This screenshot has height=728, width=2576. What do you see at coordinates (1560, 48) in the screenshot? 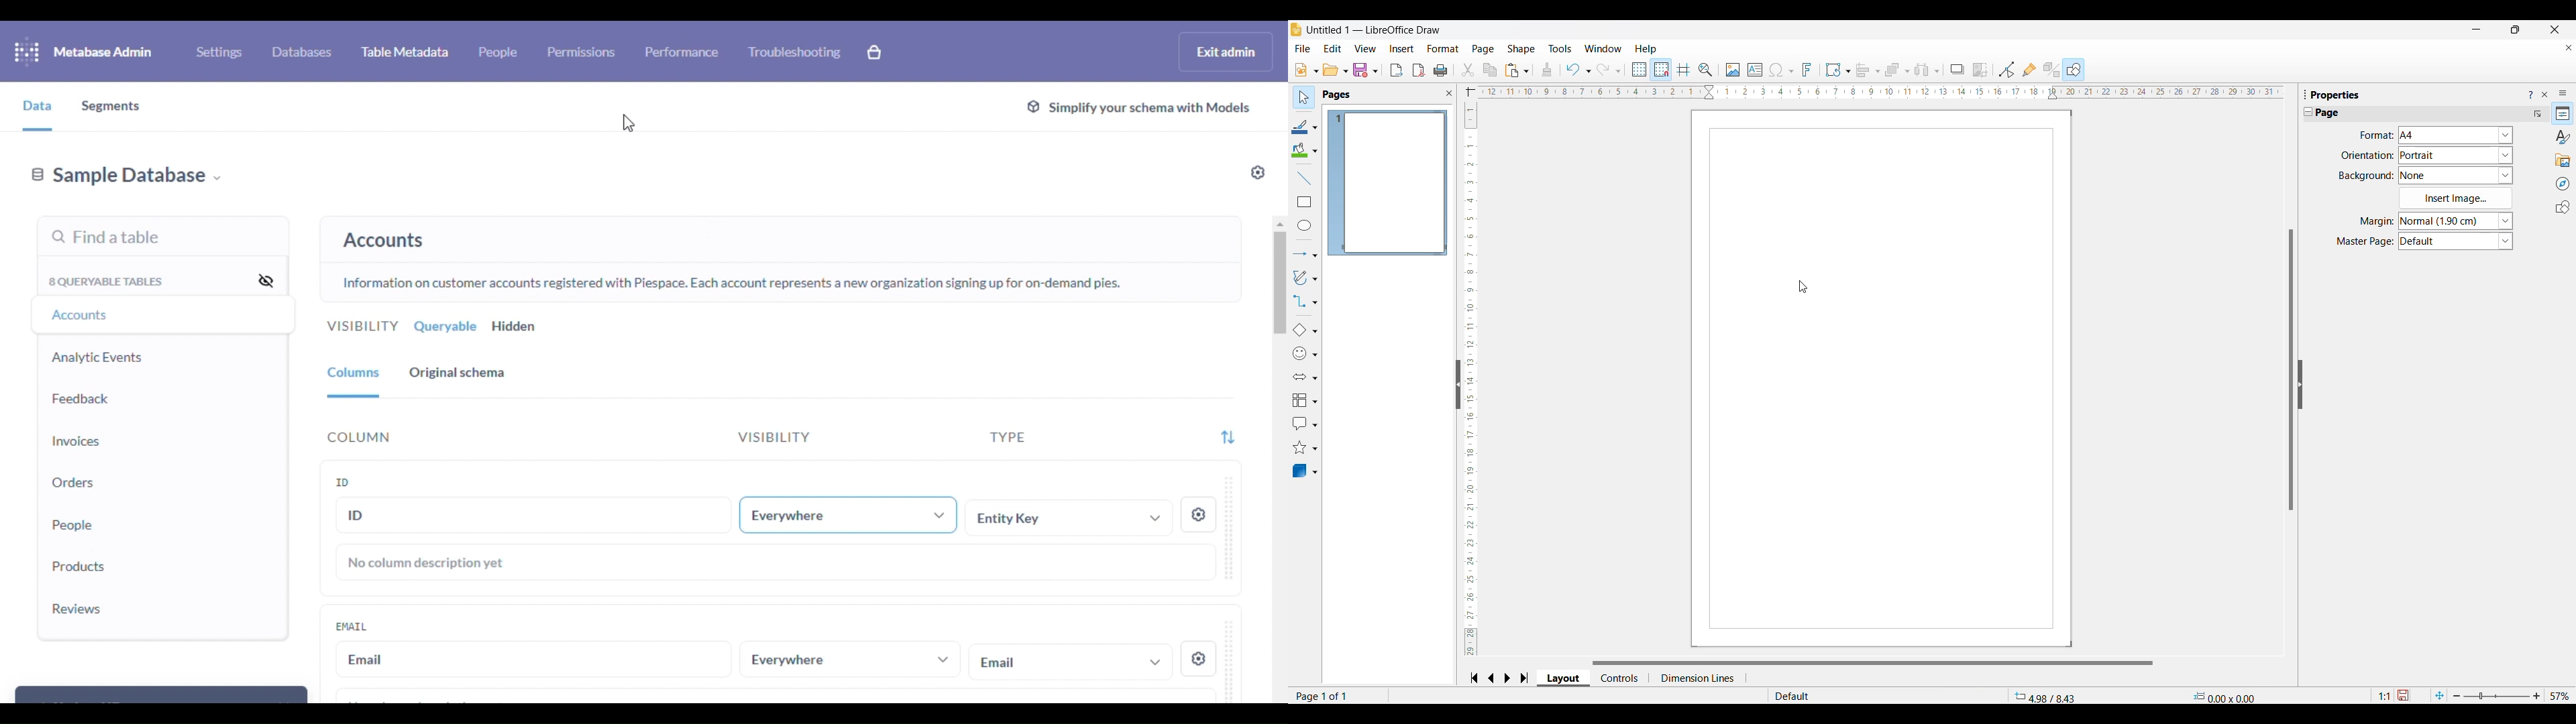
I see `Tools menu` at bounding box center [1560, 48].